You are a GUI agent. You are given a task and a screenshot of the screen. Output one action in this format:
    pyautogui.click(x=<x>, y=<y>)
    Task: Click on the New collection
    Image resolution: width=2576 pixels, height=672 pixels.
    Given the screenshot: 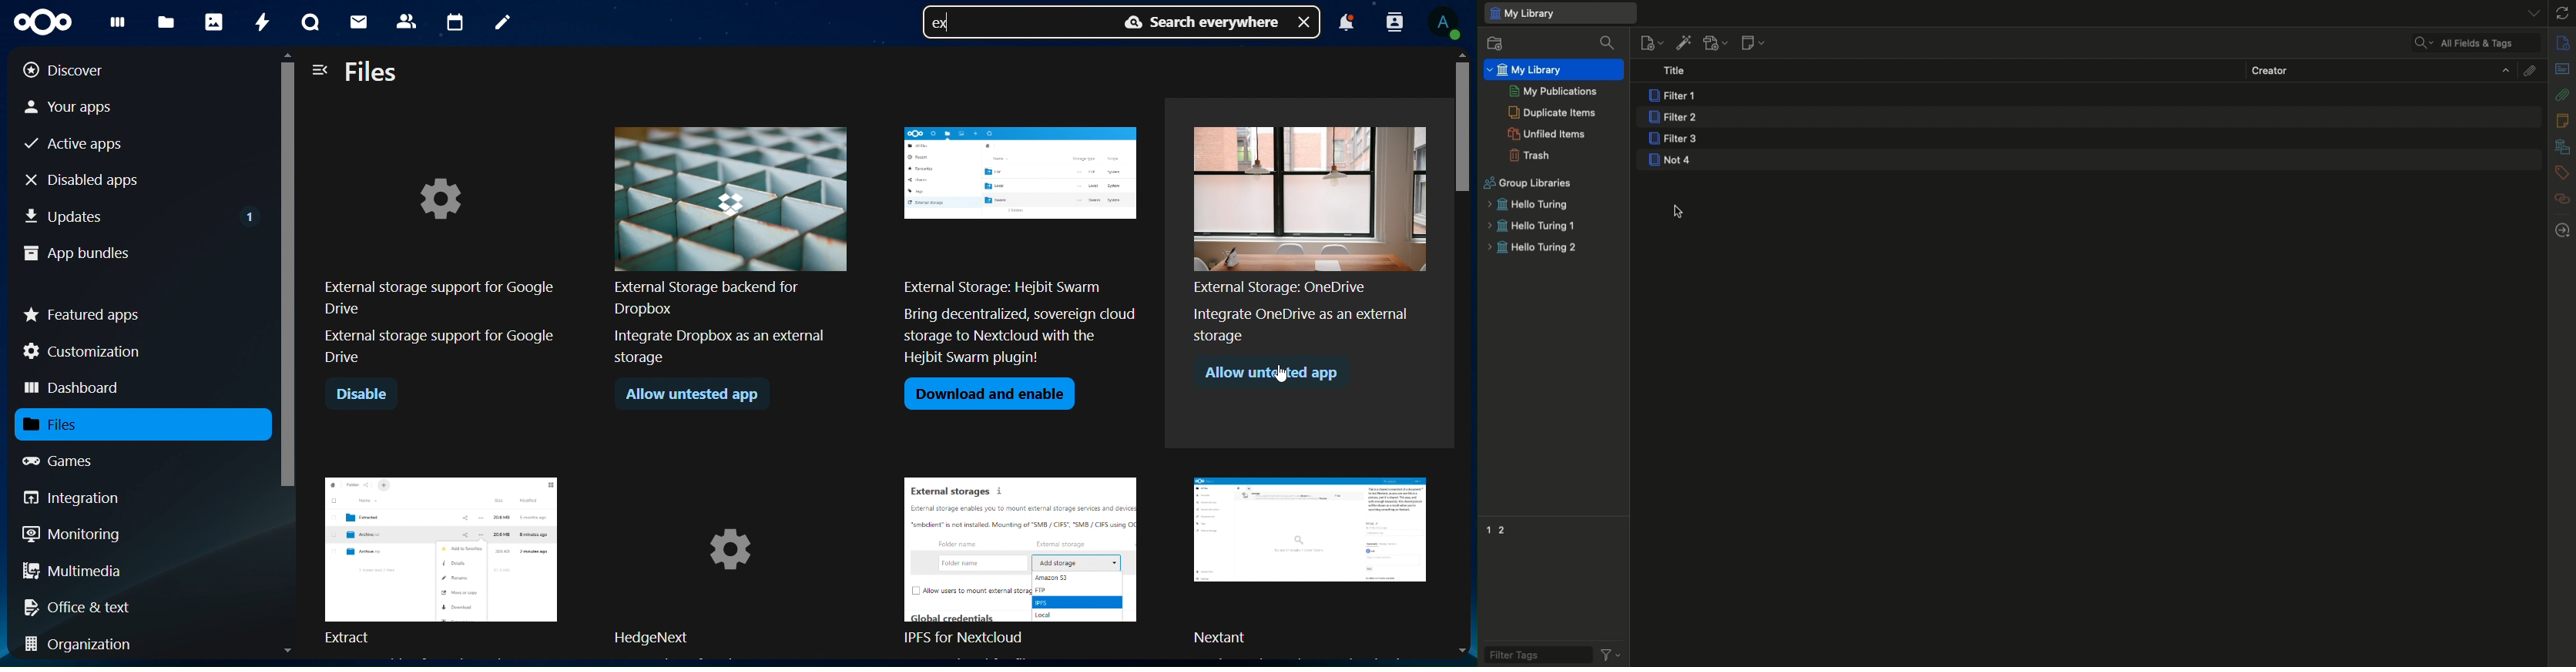 What is the action you would take?
    pyautogui.click(x=1492, y=43)
    